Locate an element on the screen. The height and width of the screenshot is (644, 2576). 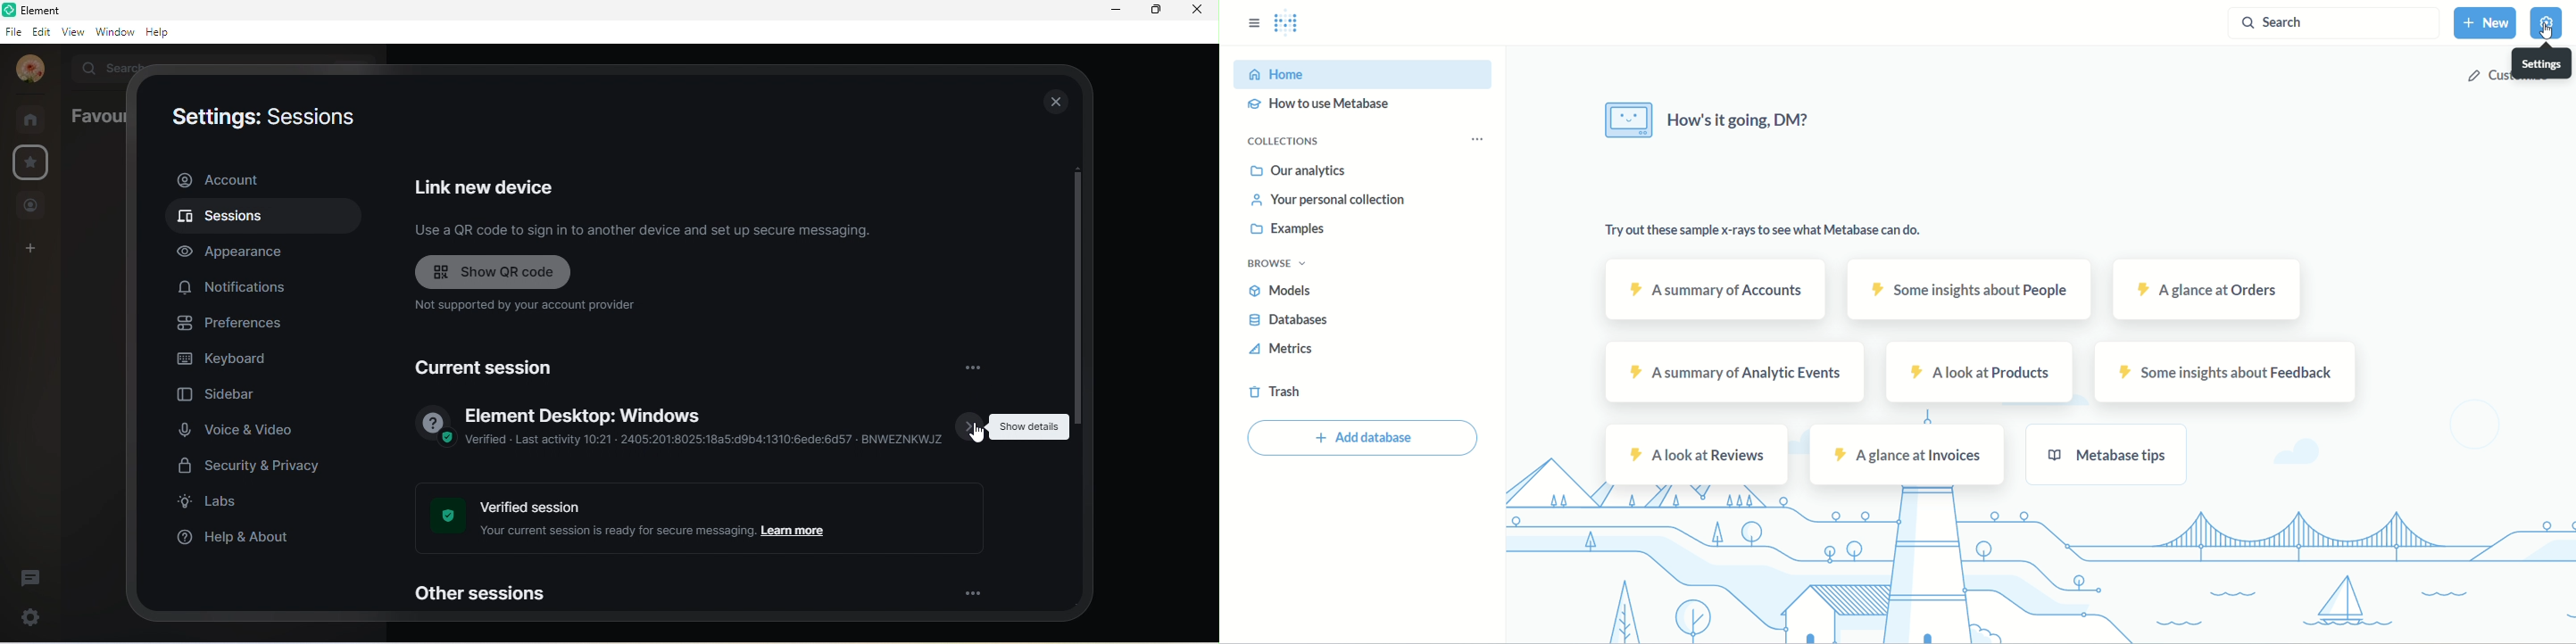
create a space is located at coordinates (34, 250).